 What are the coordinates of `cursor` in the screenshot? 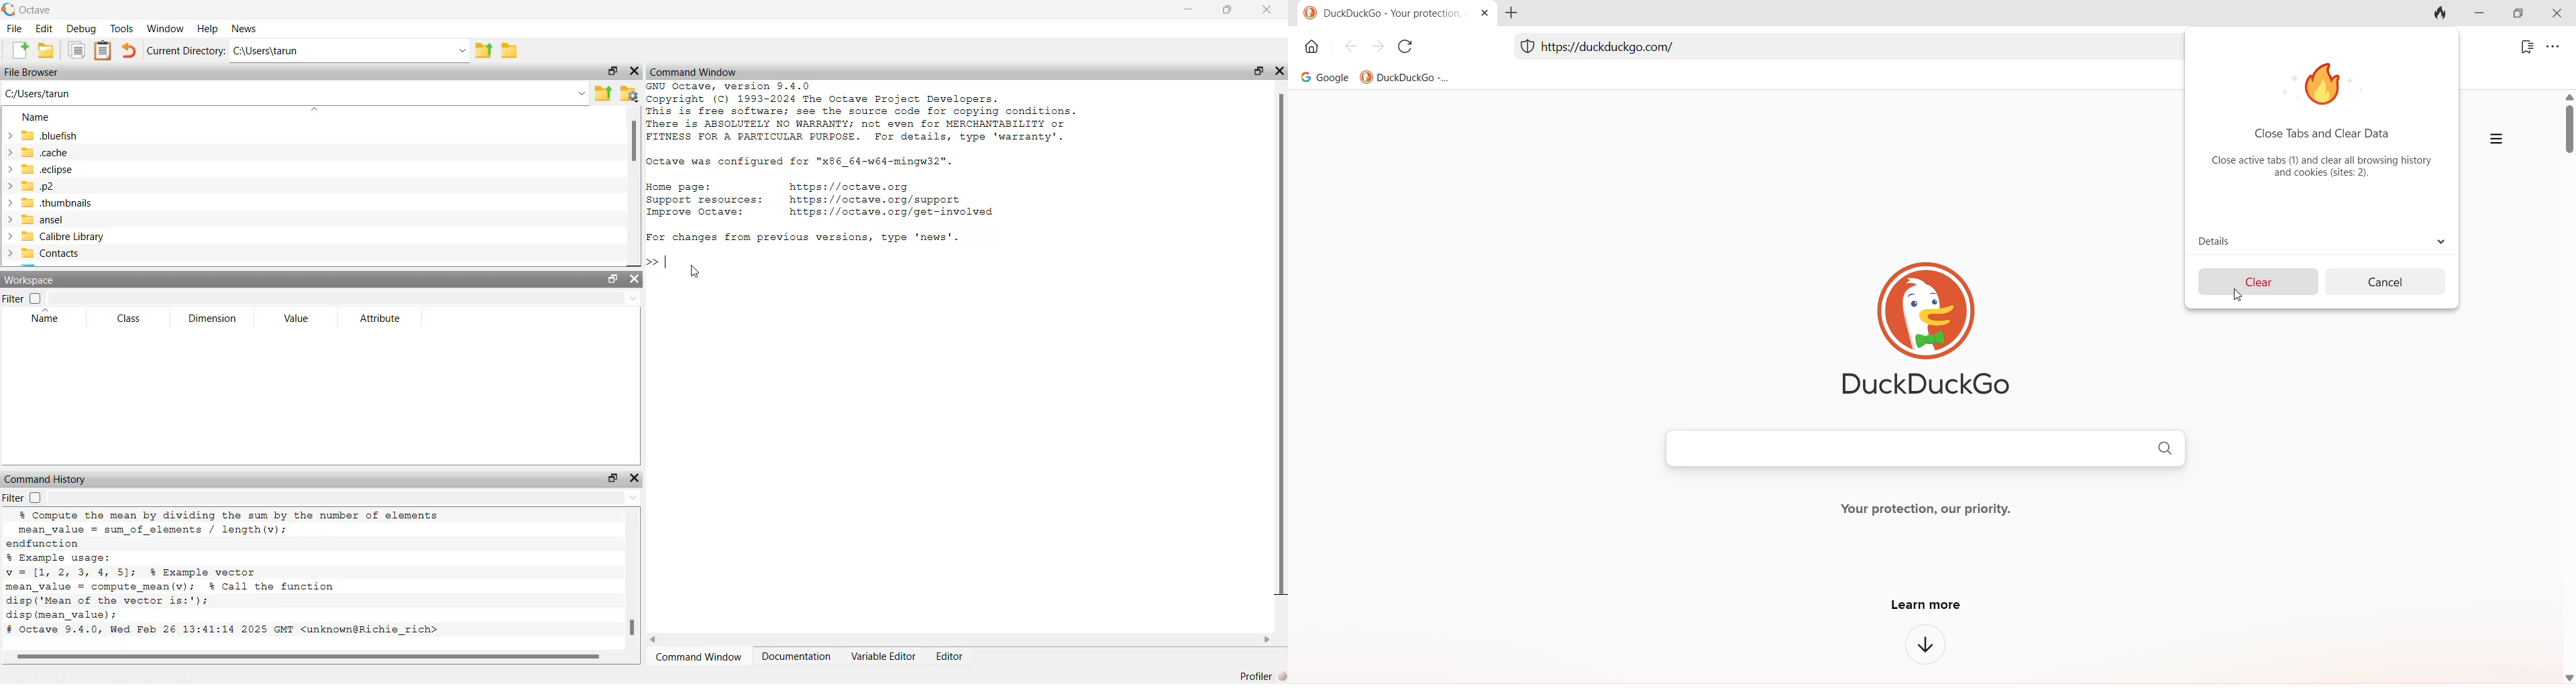 It's located at (2239, 298).